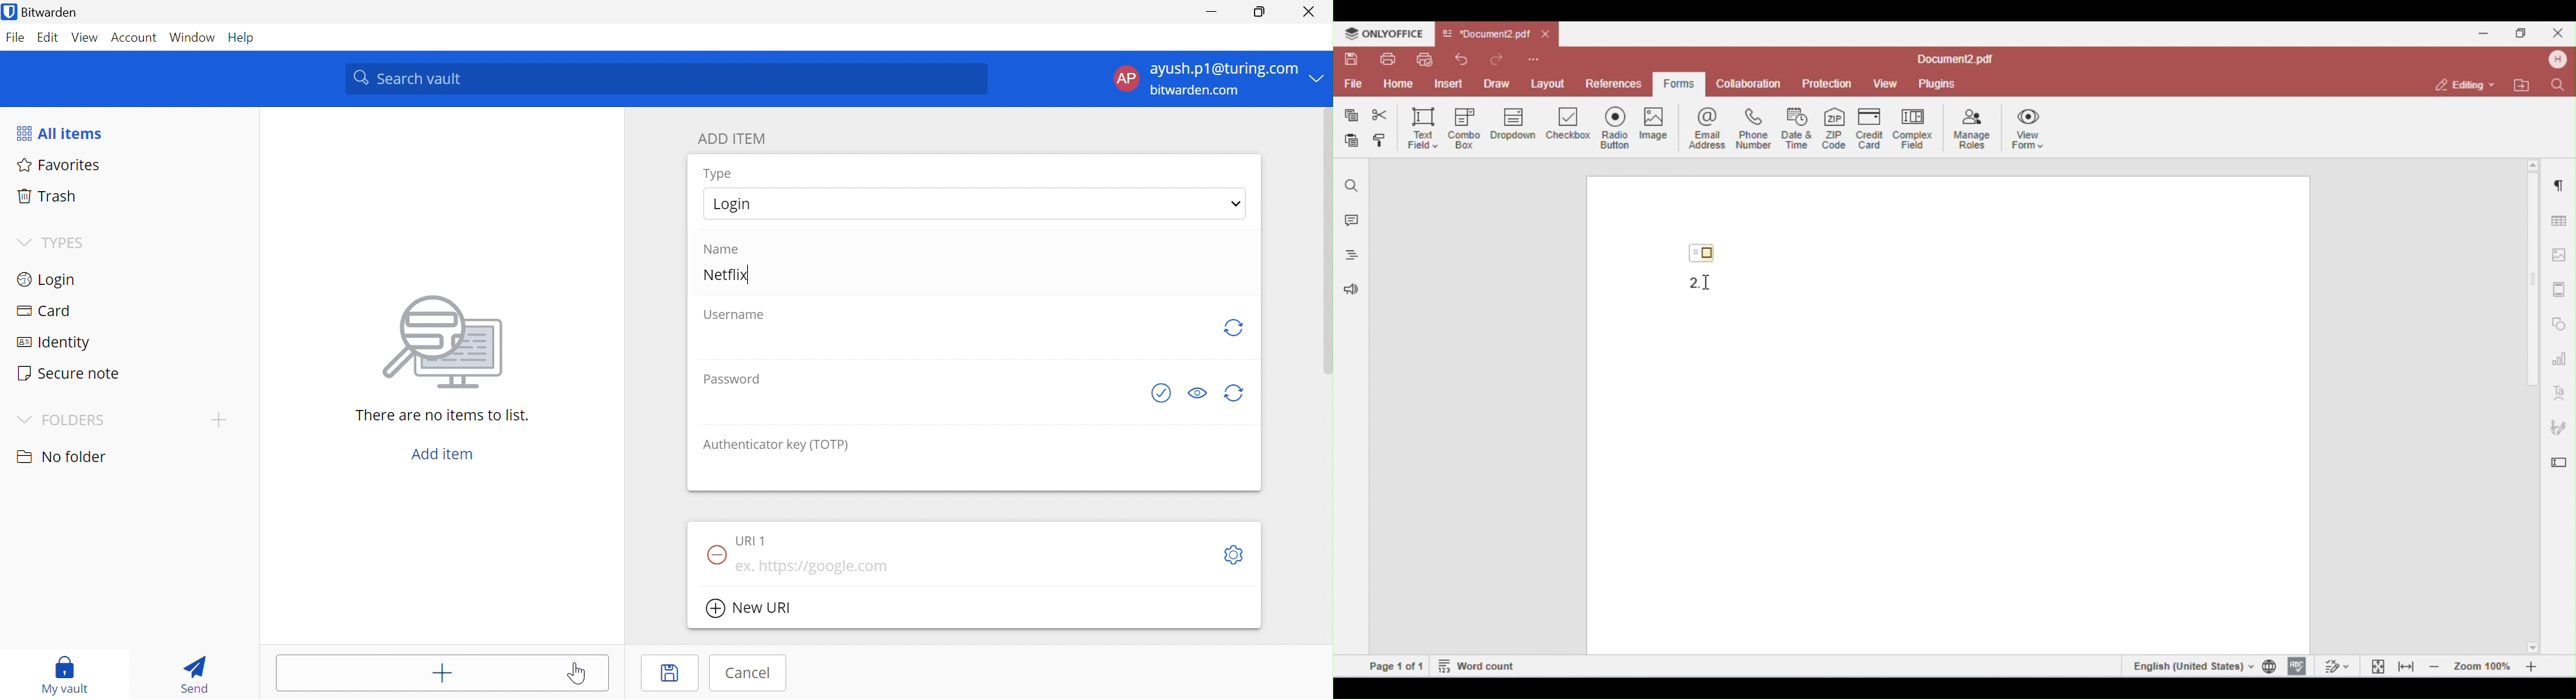 This screenshot has height=700, width=2576. Describe the element at coordinates (1236, 329) in the screenshot. I see `Refresh` at that location.